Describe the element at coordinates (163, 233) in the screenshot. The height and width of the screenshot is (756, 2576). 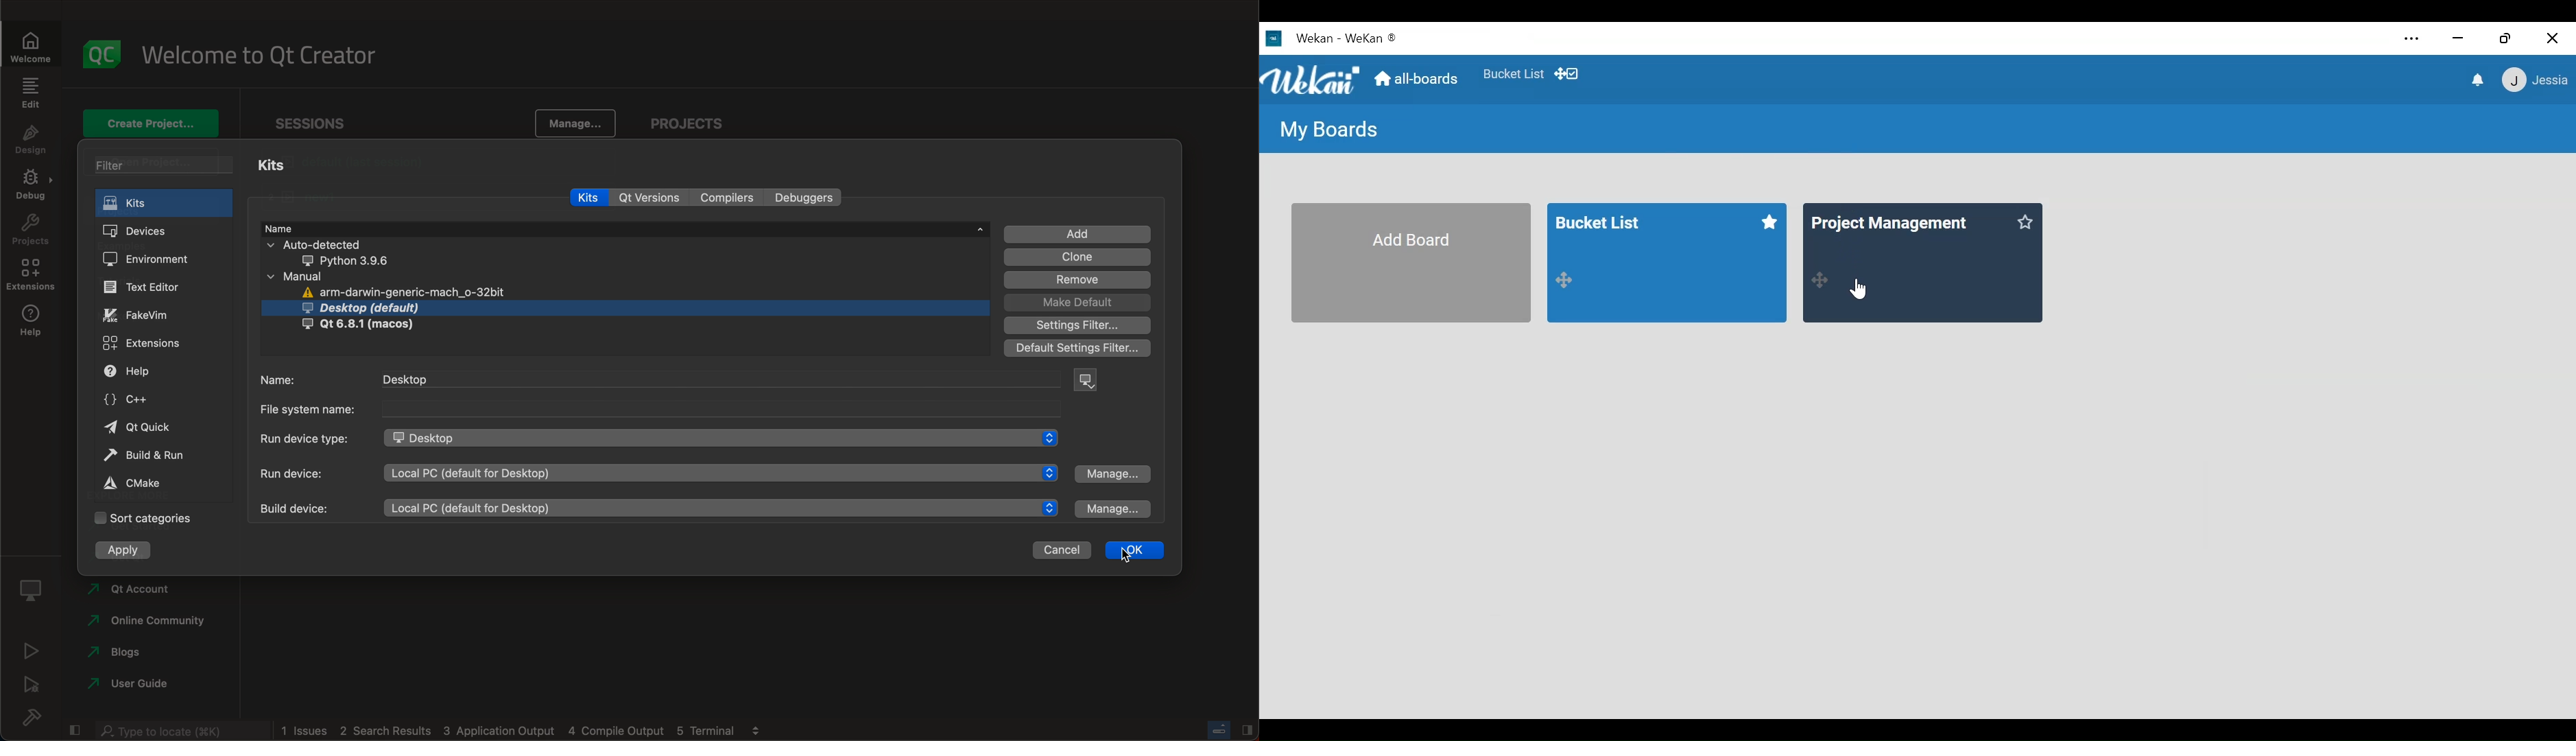
I see `devices` at that location.